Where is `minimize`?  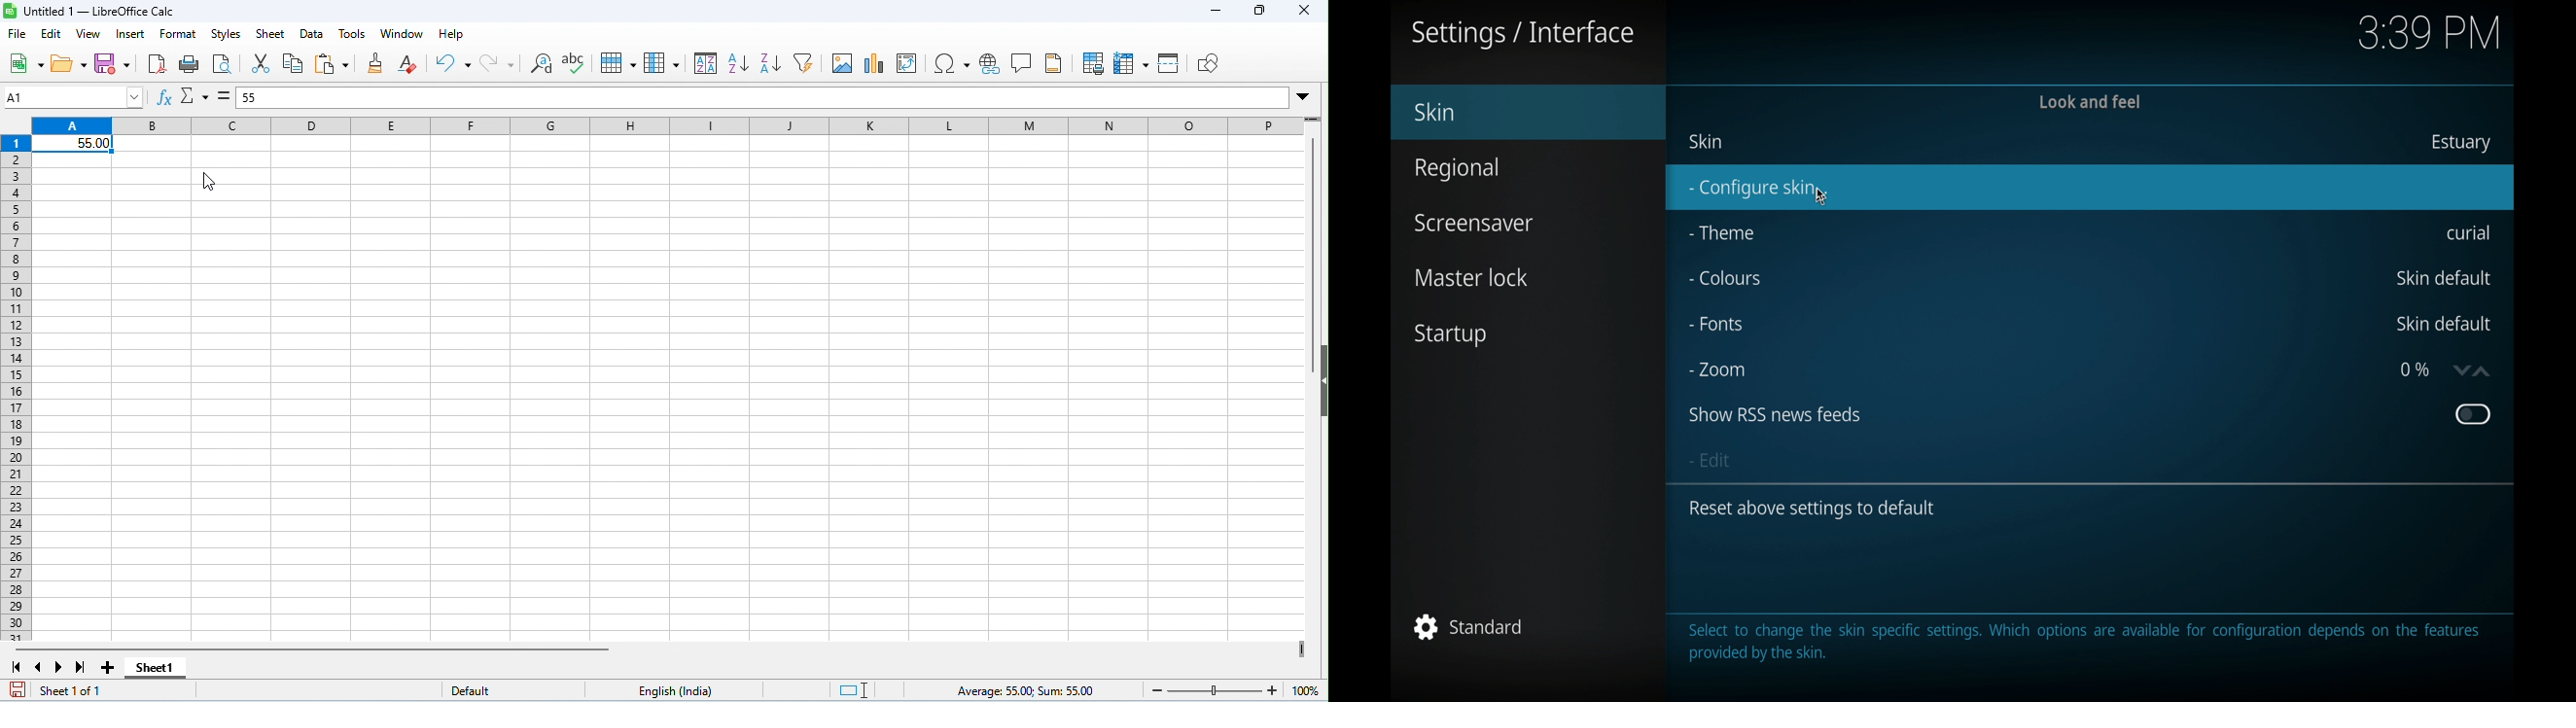
minimize is located at coordinates (1213, 13).